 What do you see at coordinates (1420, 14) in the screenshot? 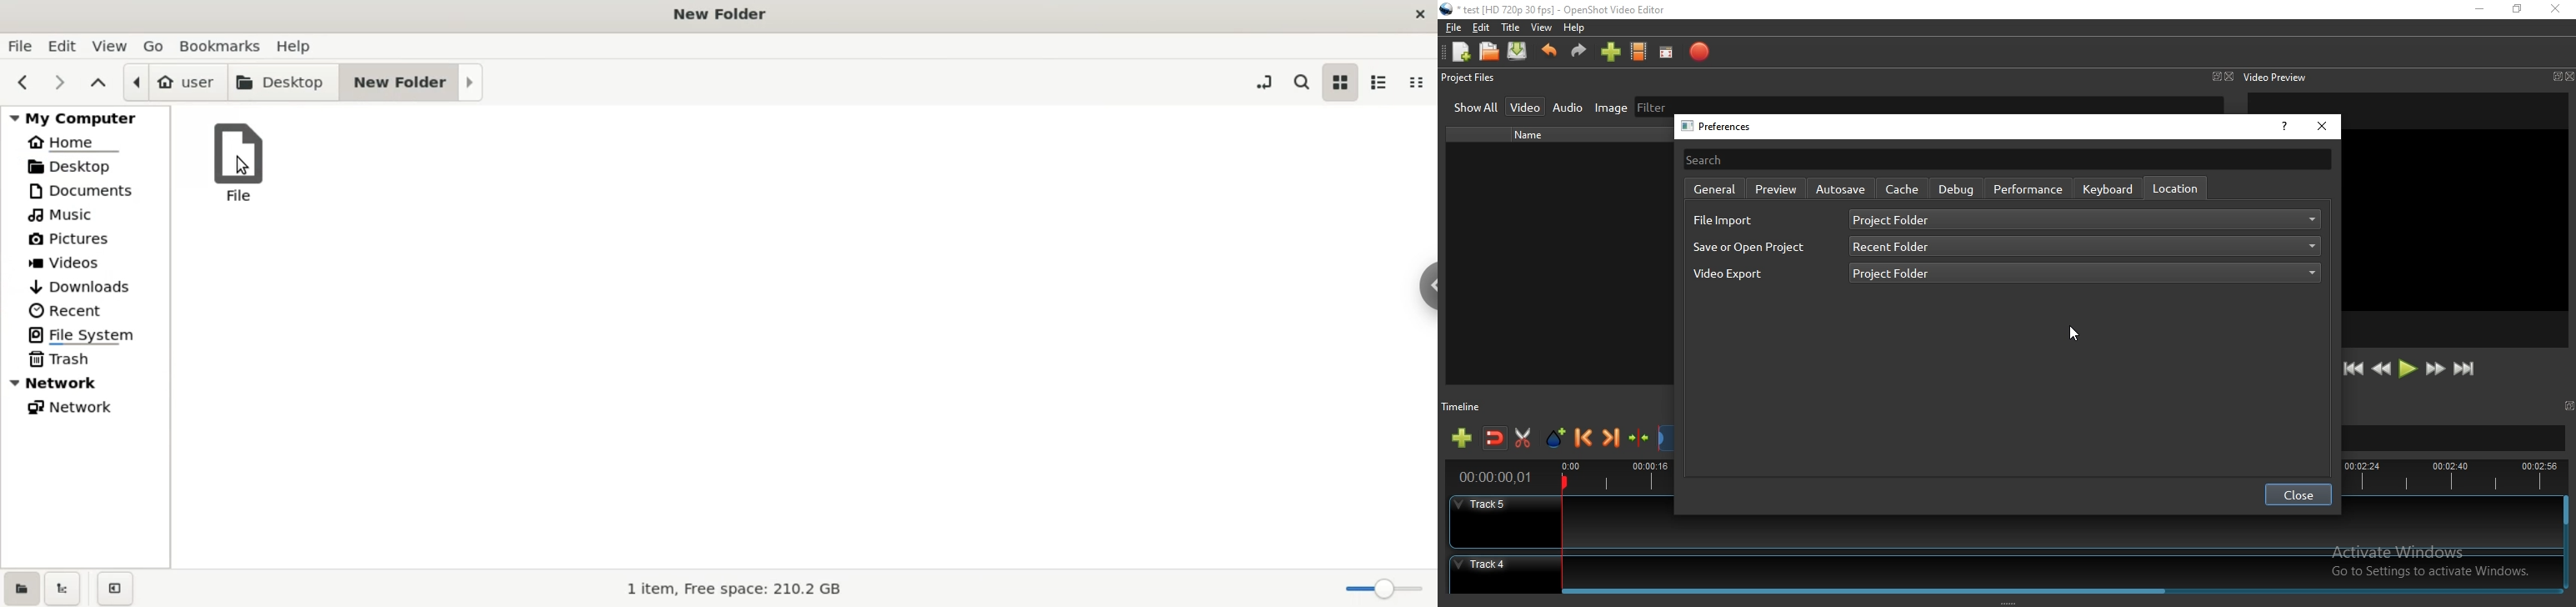
I see `close` at bounding box center [1420, 14].